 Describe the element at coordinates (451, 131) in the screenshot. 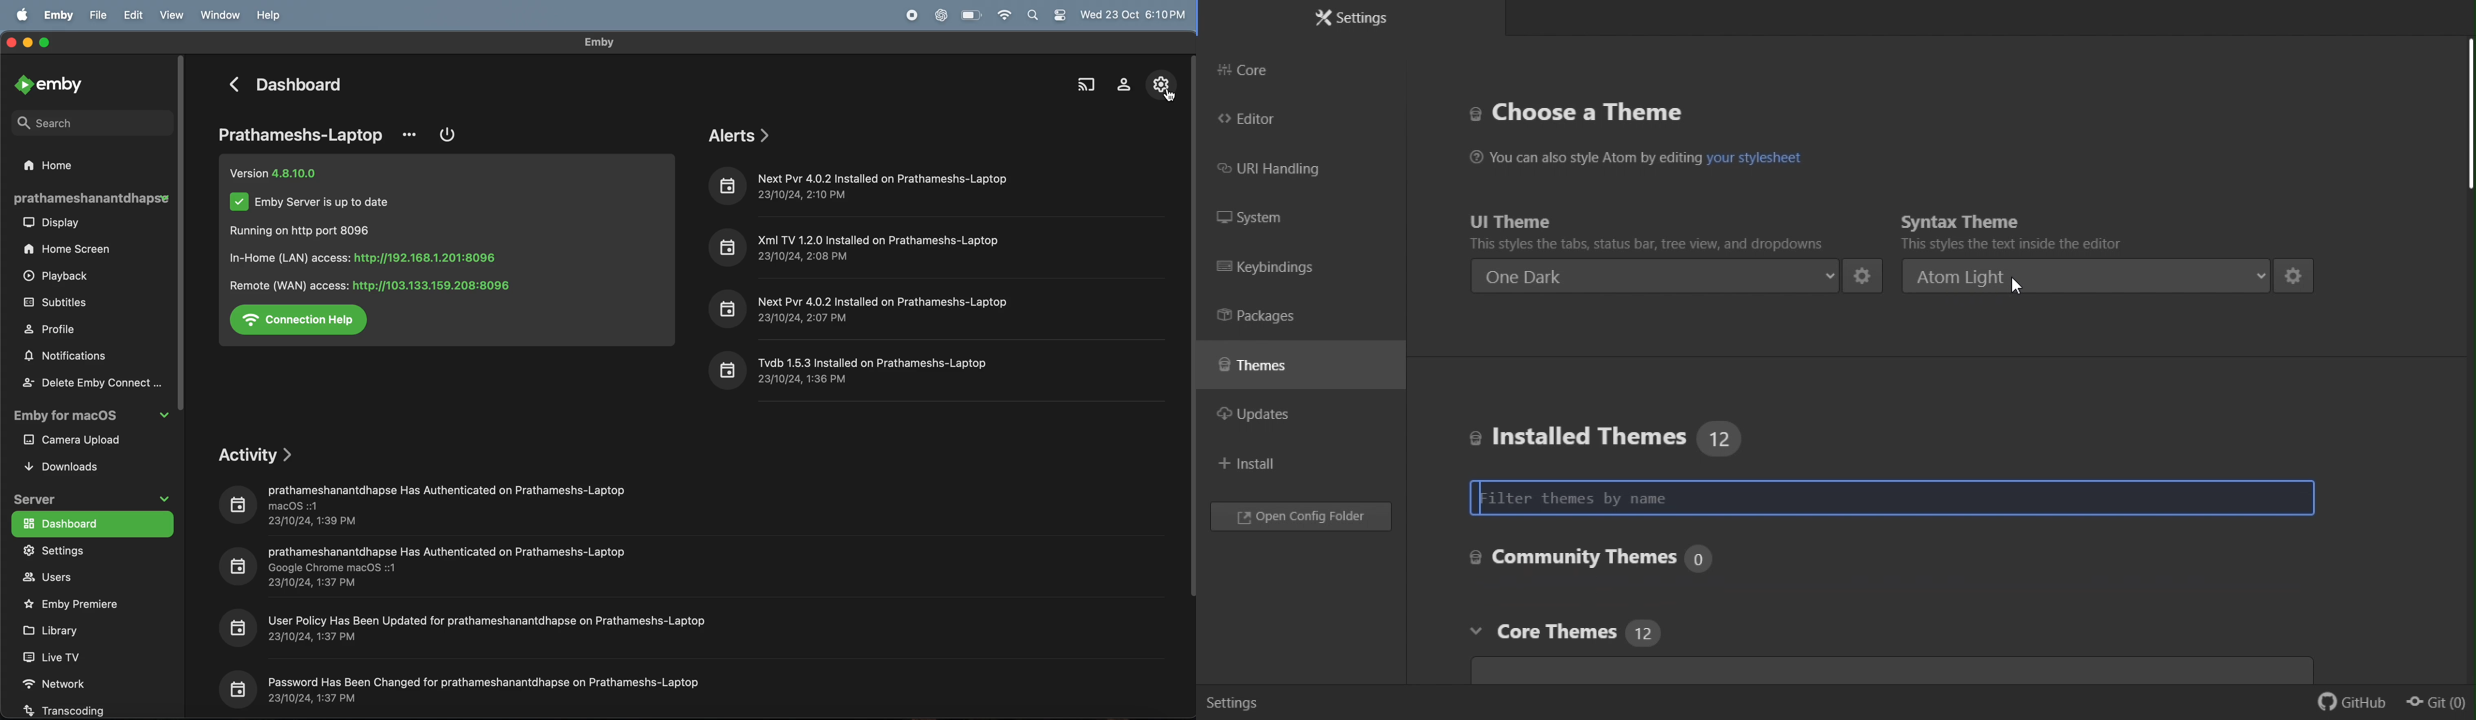

I see `power` at that location.